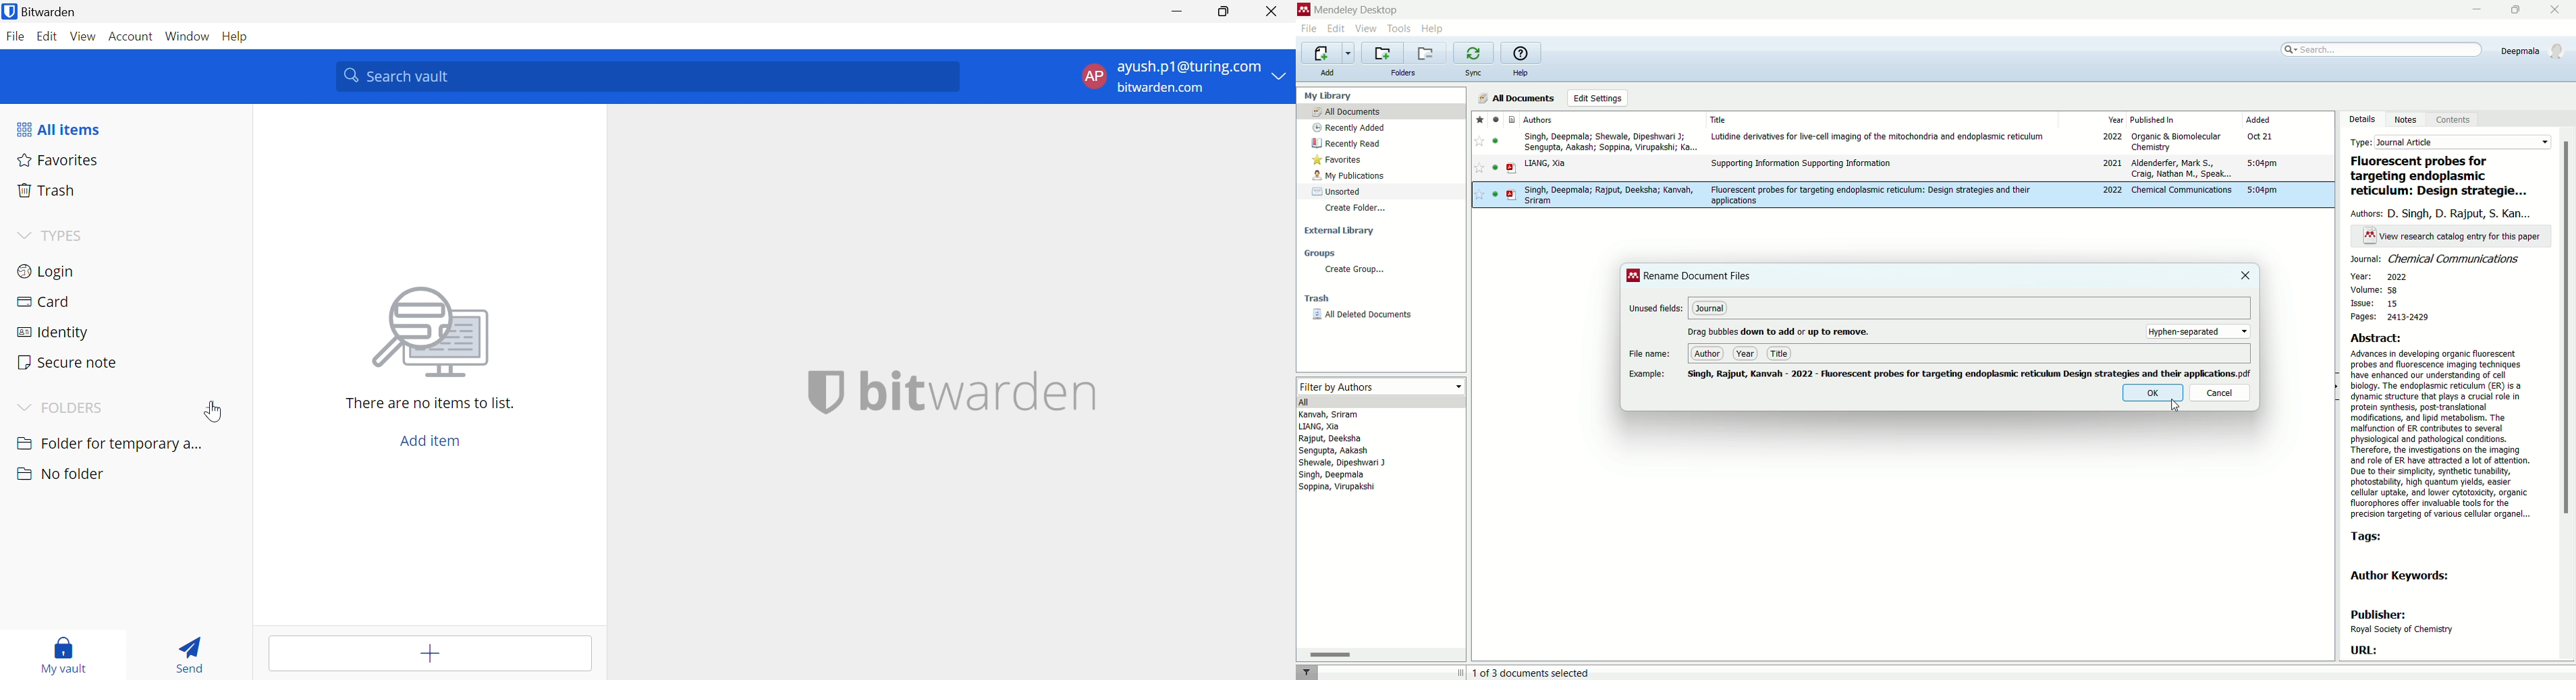  I want to click on journal, so click(1711, 310).